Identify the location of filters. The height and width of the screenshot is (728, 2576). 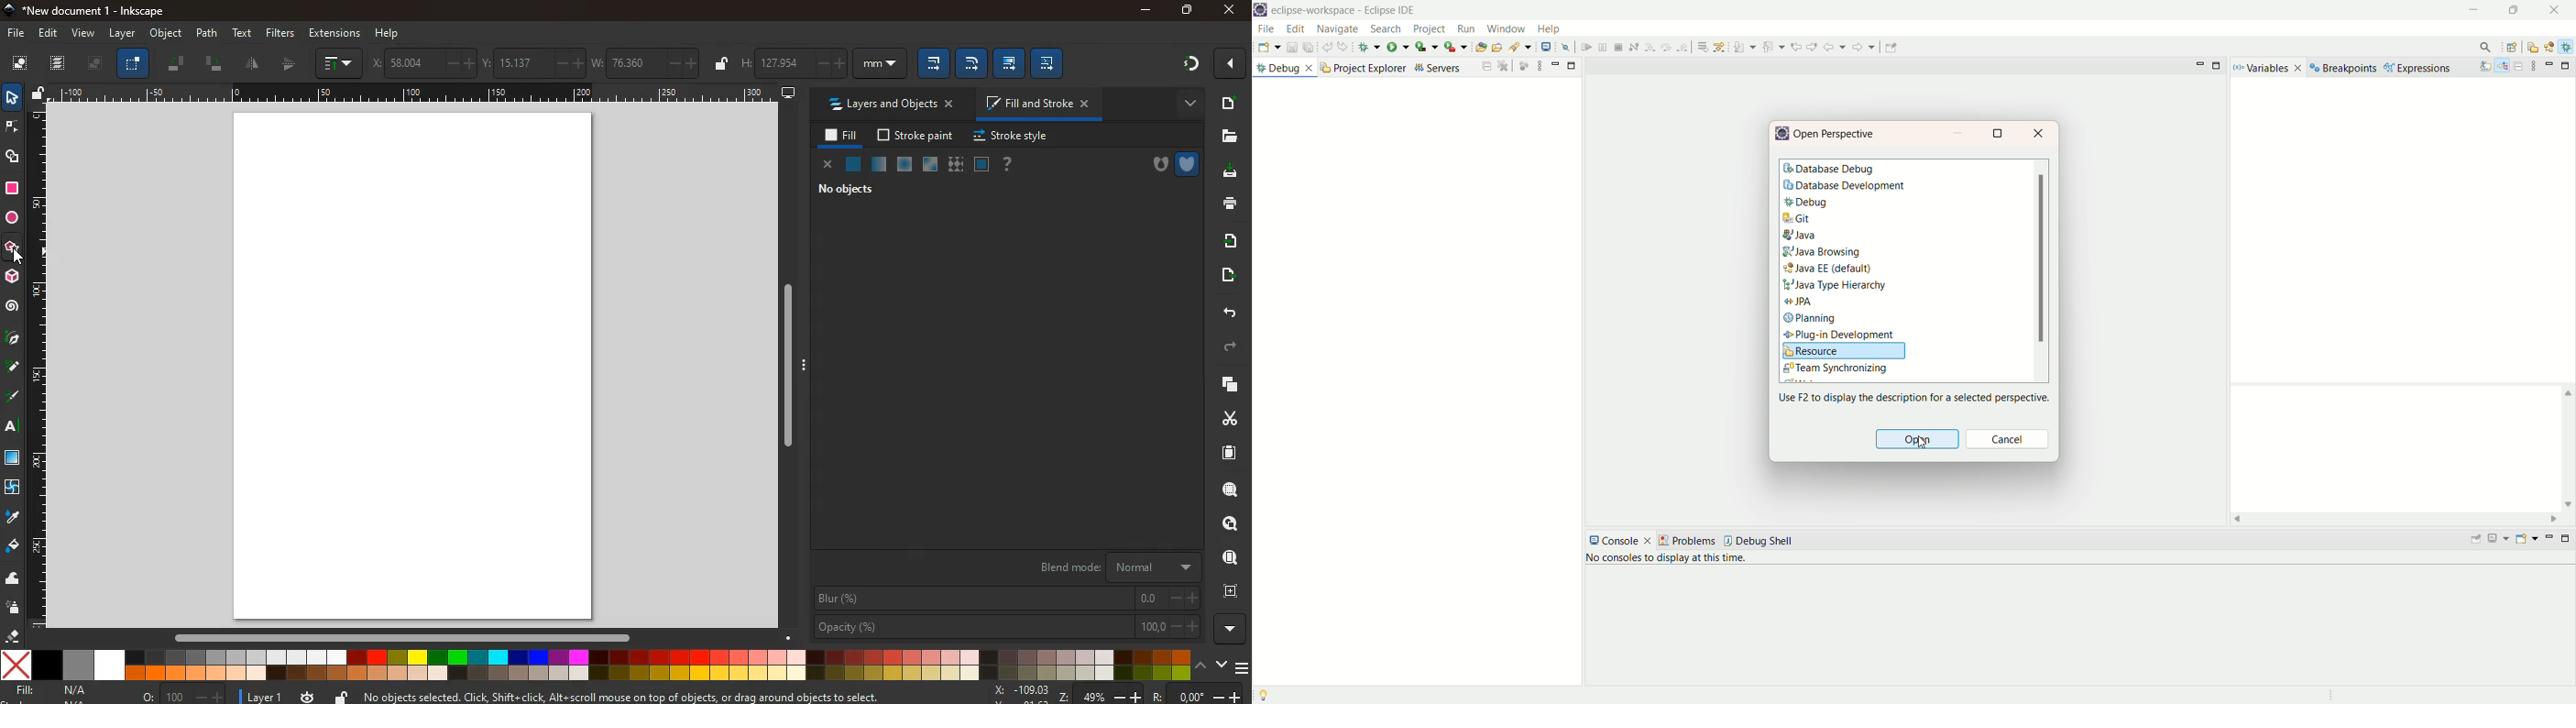
(280, 32).